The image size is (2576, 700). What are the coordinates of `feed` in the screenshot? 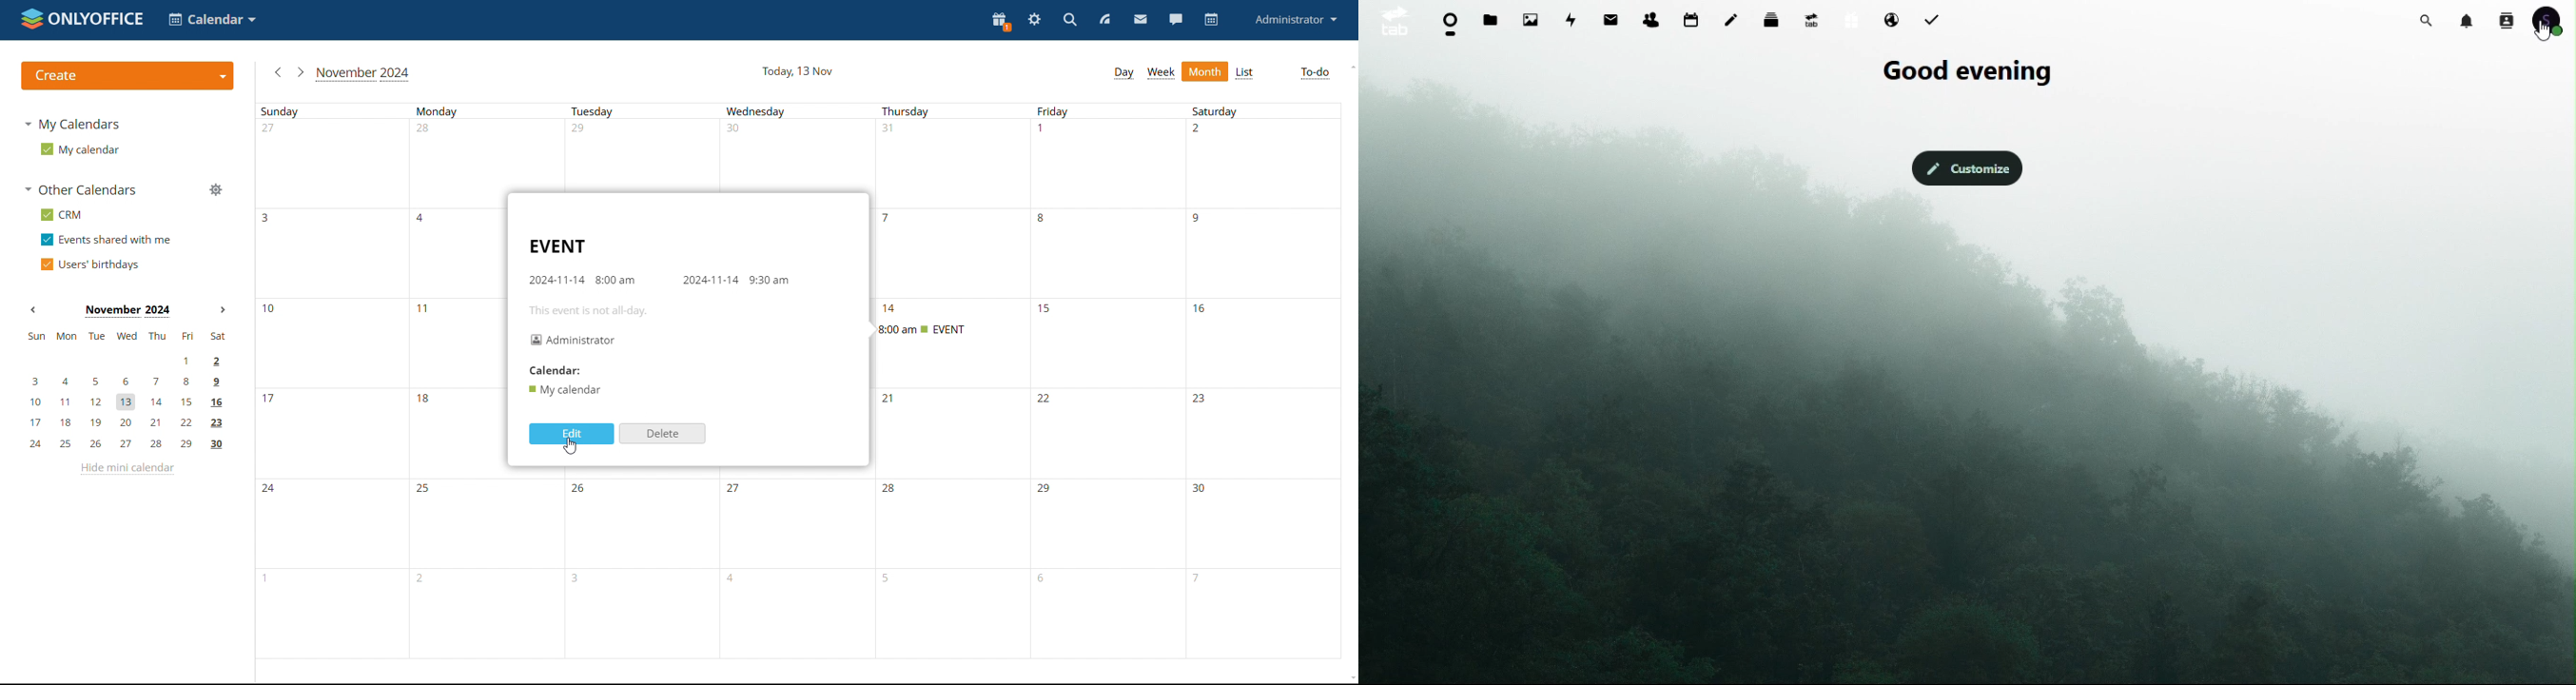 It's located at (1105, 20).